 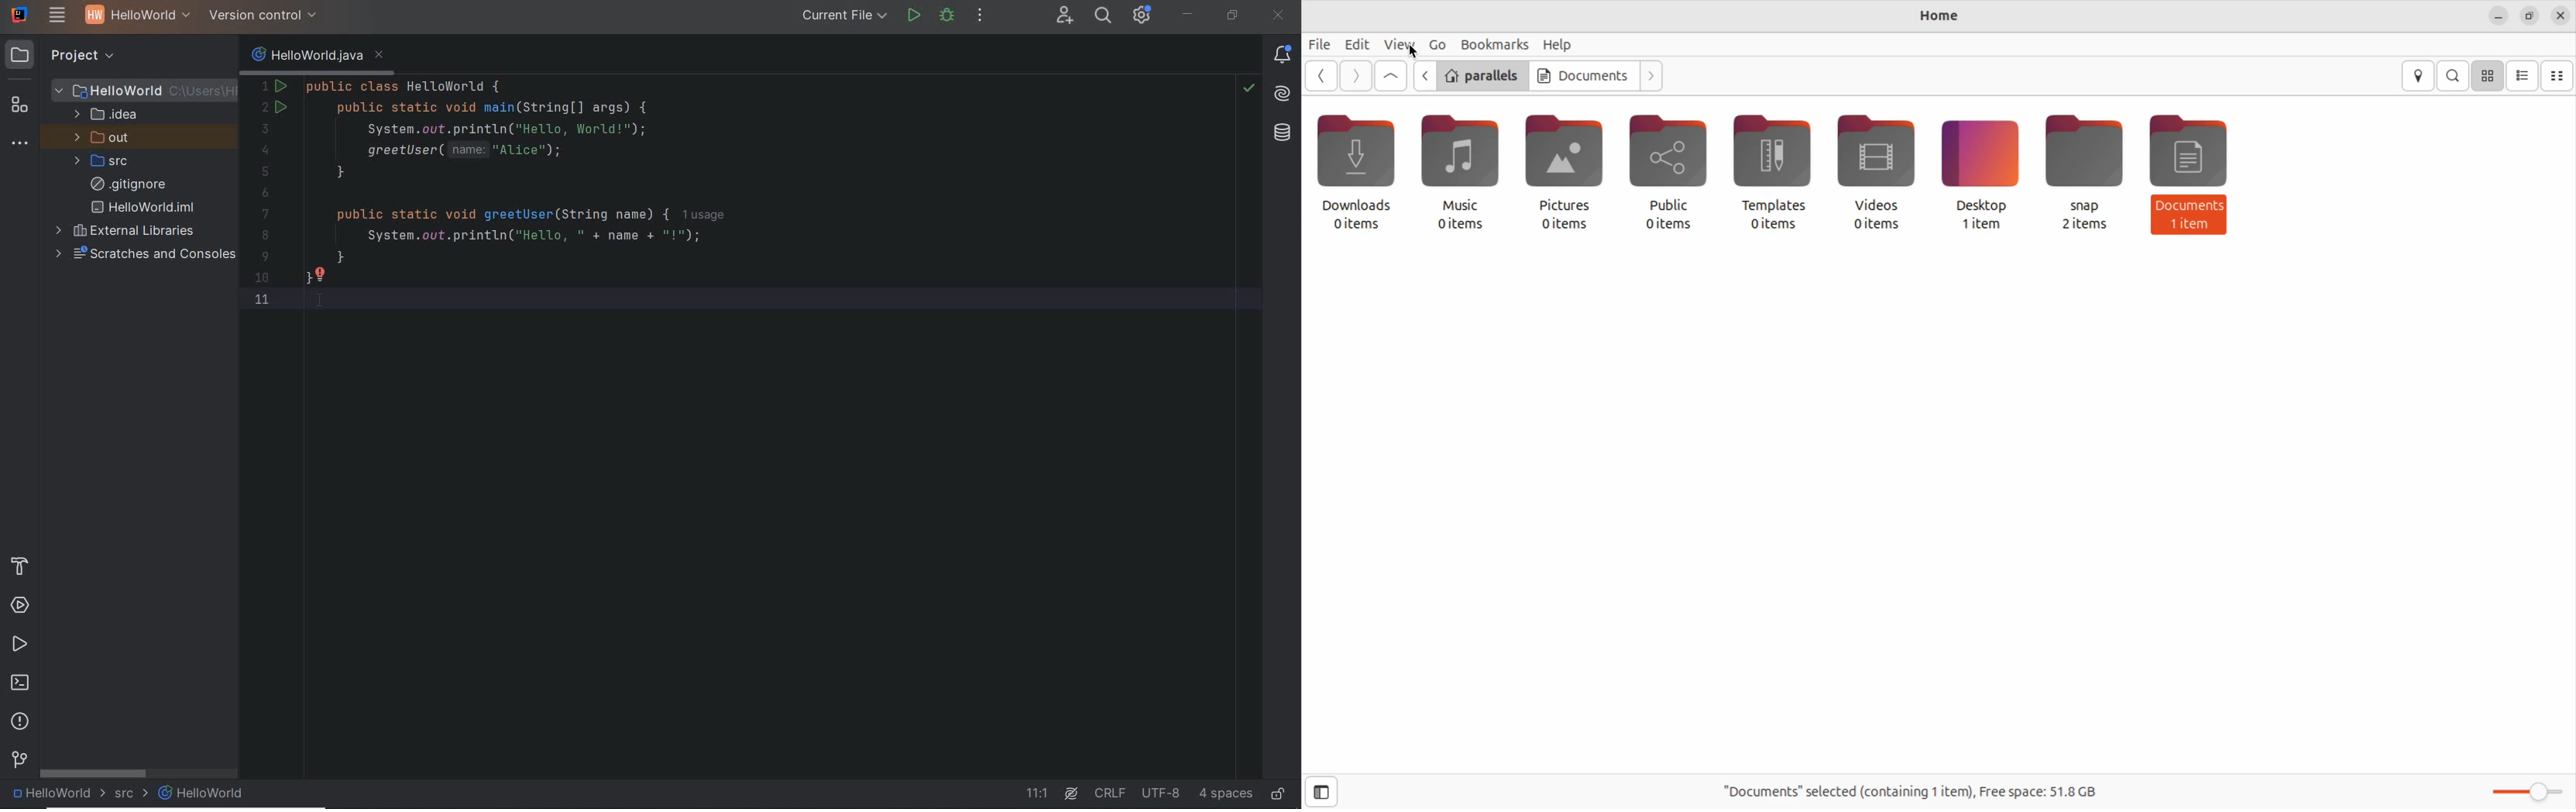 What do you see at coordinates (2524, 76) in the screenshot?
I see `list view` at bounding box center [2524, 76].